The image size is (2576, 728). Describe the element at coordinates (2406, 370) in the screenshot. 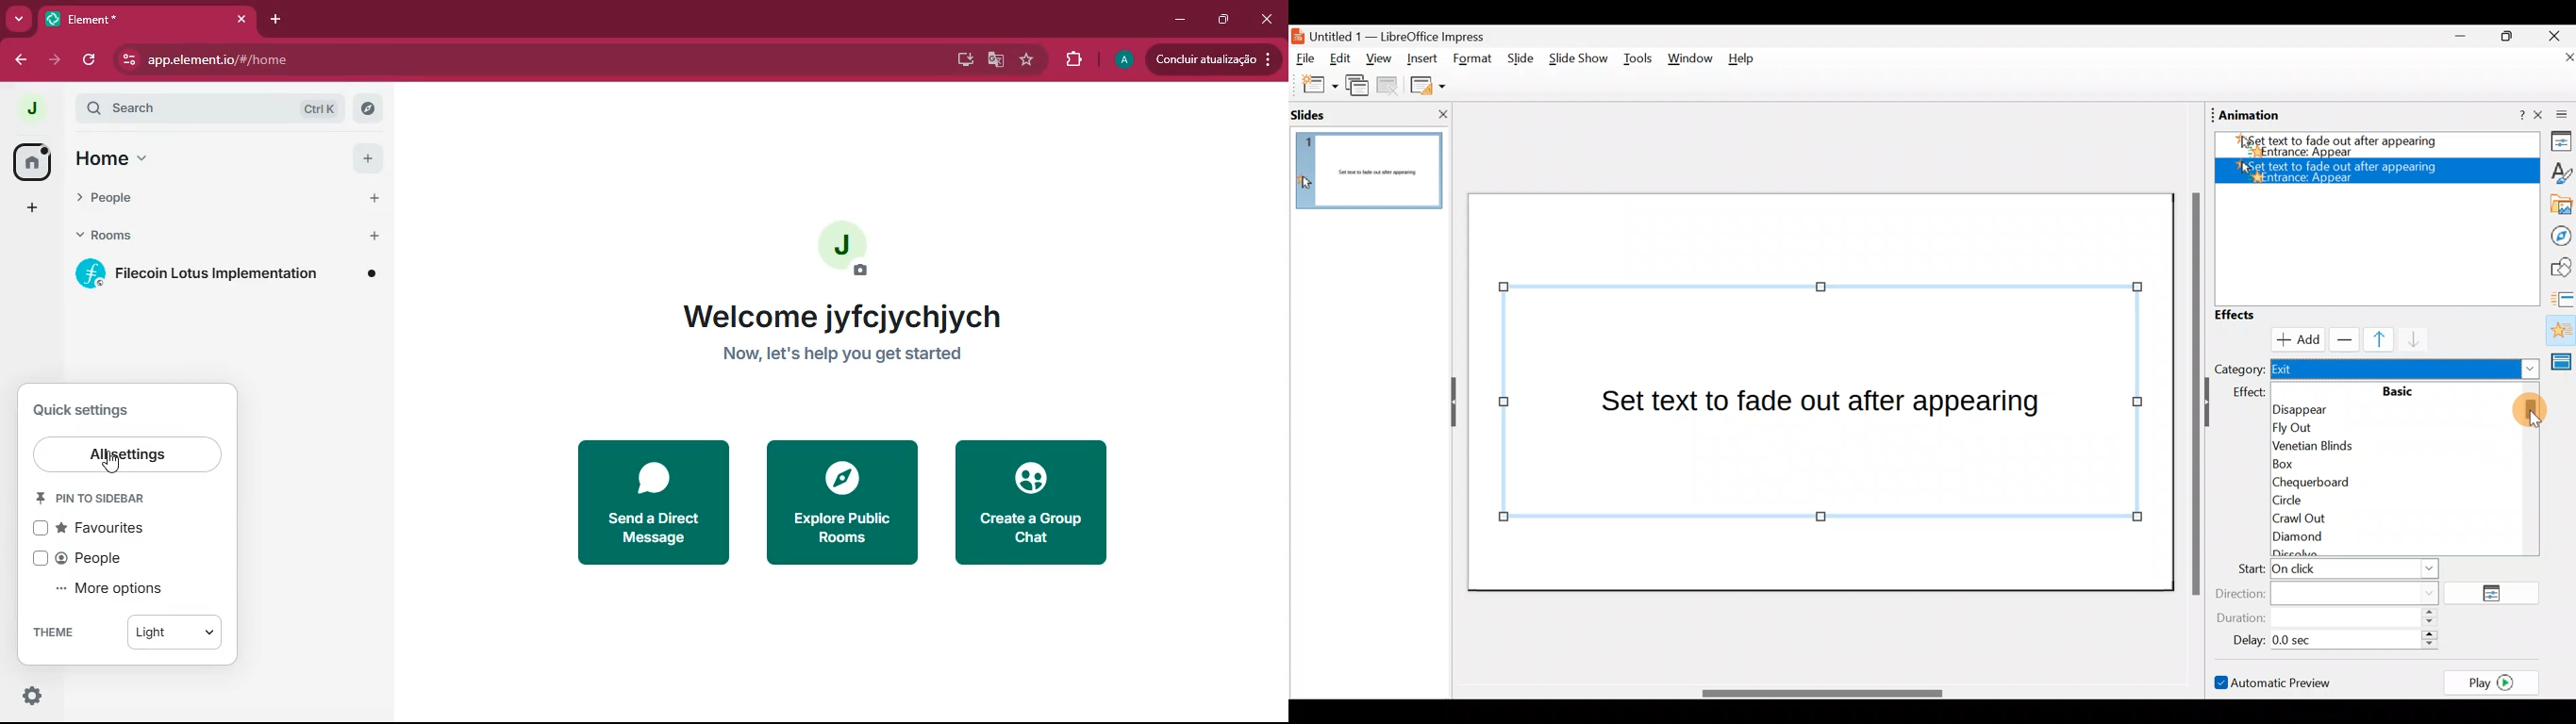

I see `Exit` at that location.